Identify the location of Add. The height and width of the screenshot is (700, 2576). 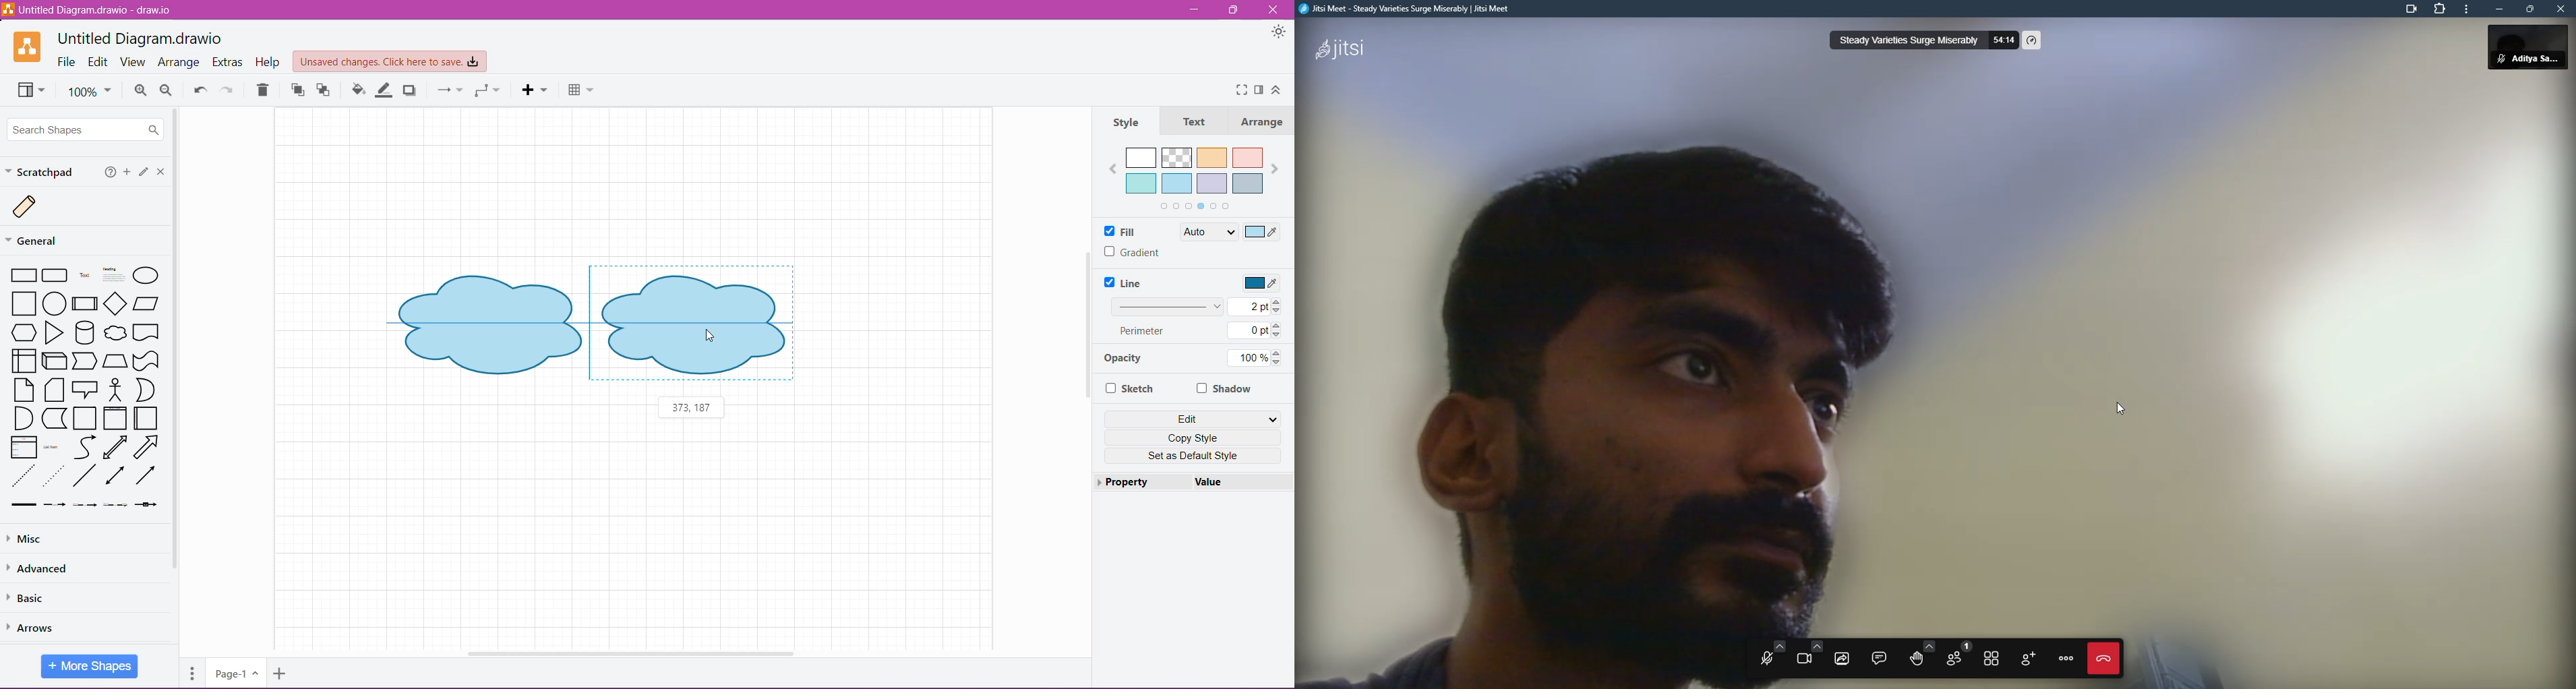
(127, 172).